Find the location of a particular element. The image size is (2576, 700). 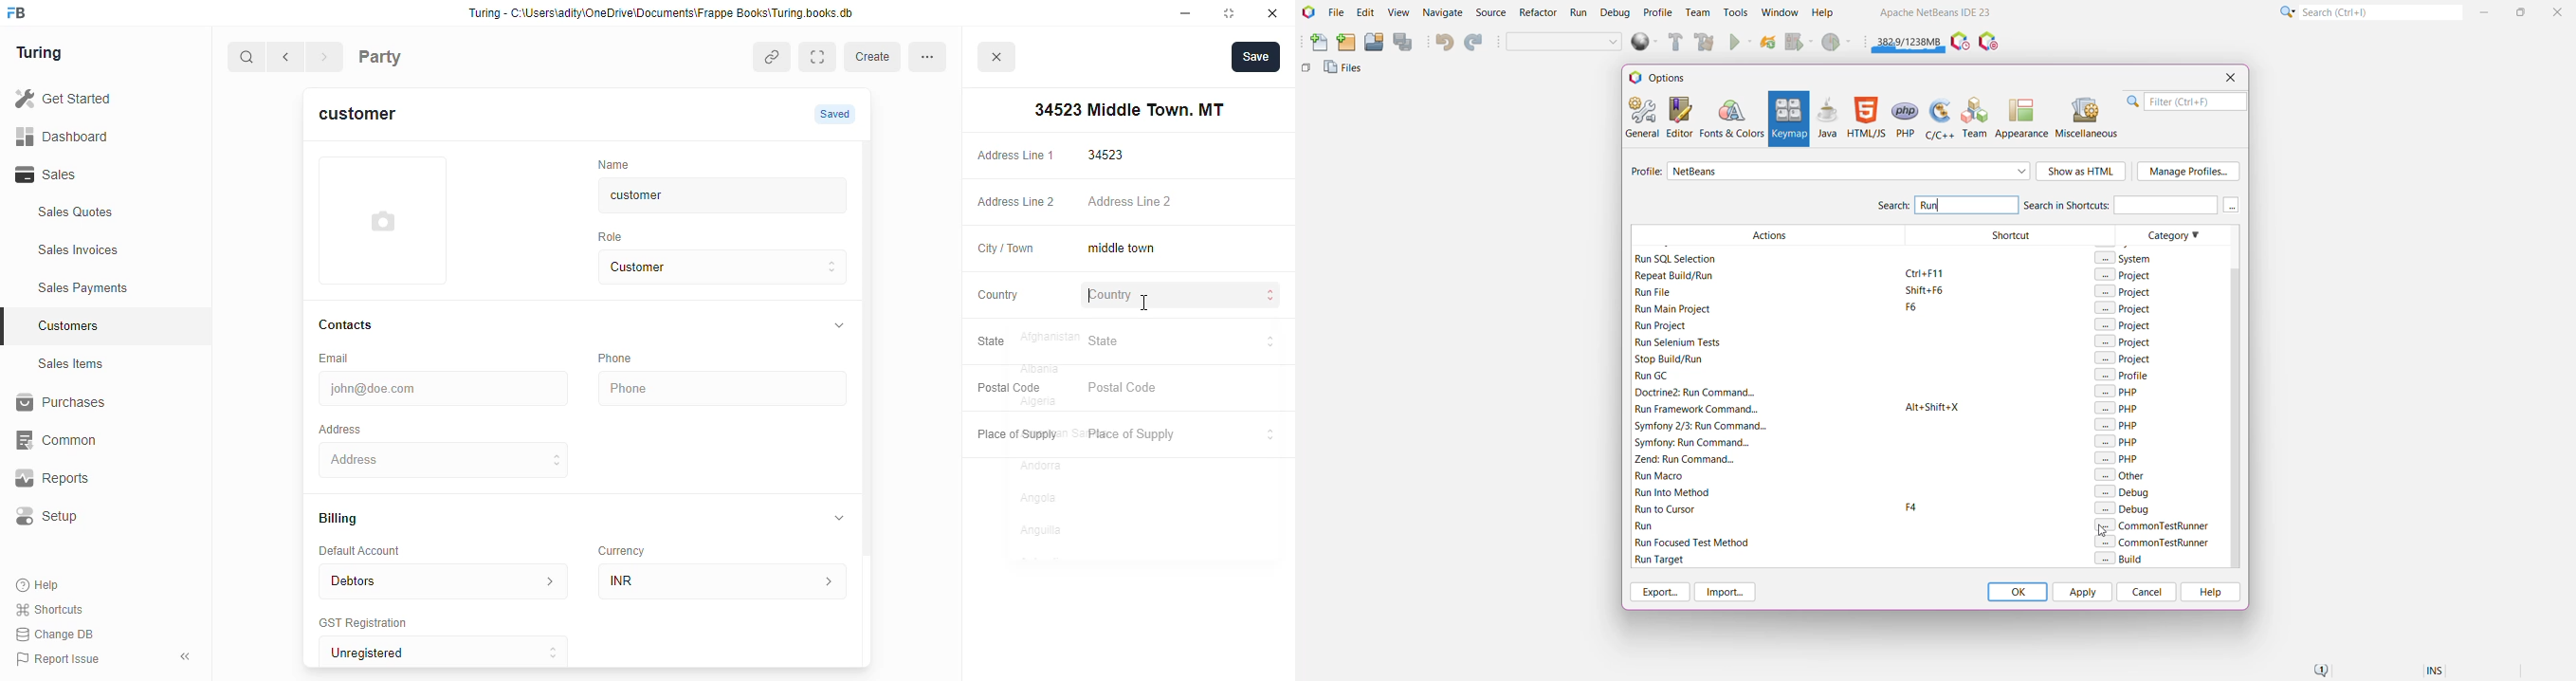

Email is located at coordinates (338, 357).